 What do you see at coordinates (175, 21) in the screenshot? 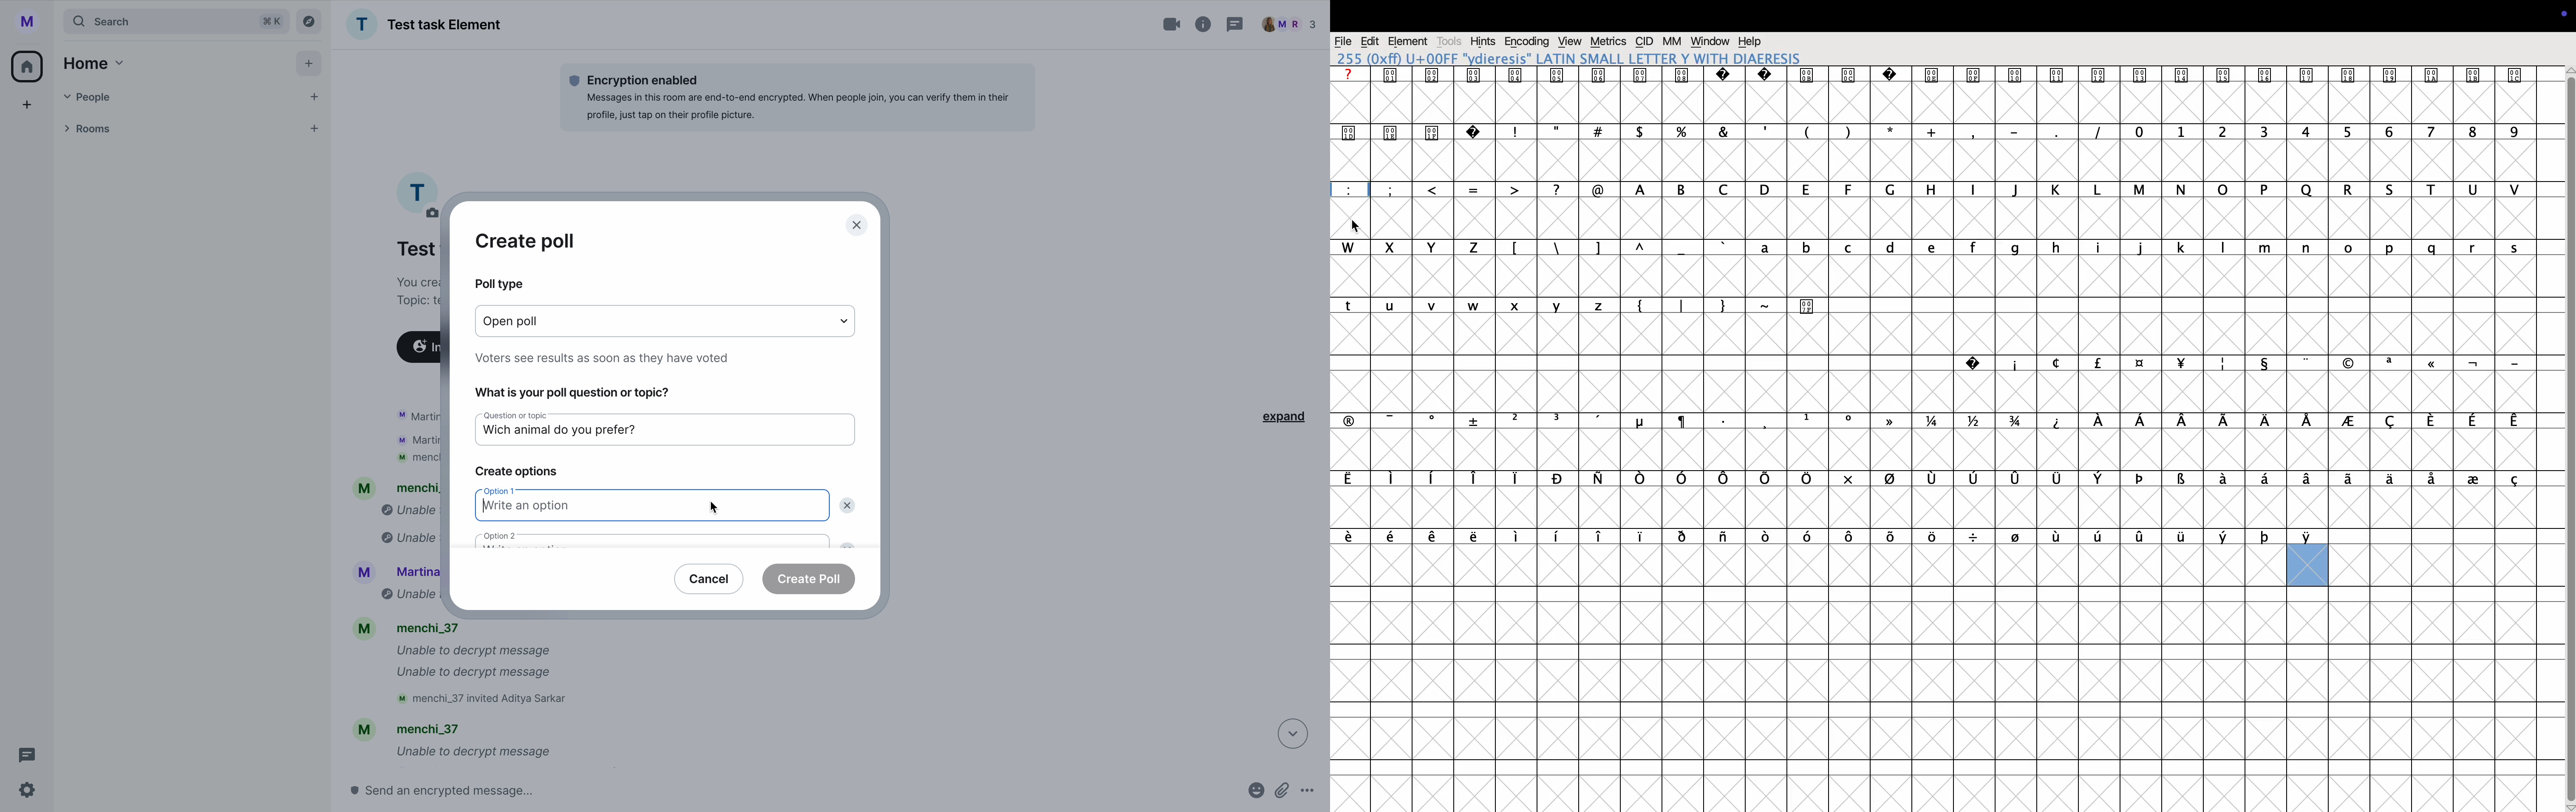
I see `search tab` at bounding box center [175, 21].